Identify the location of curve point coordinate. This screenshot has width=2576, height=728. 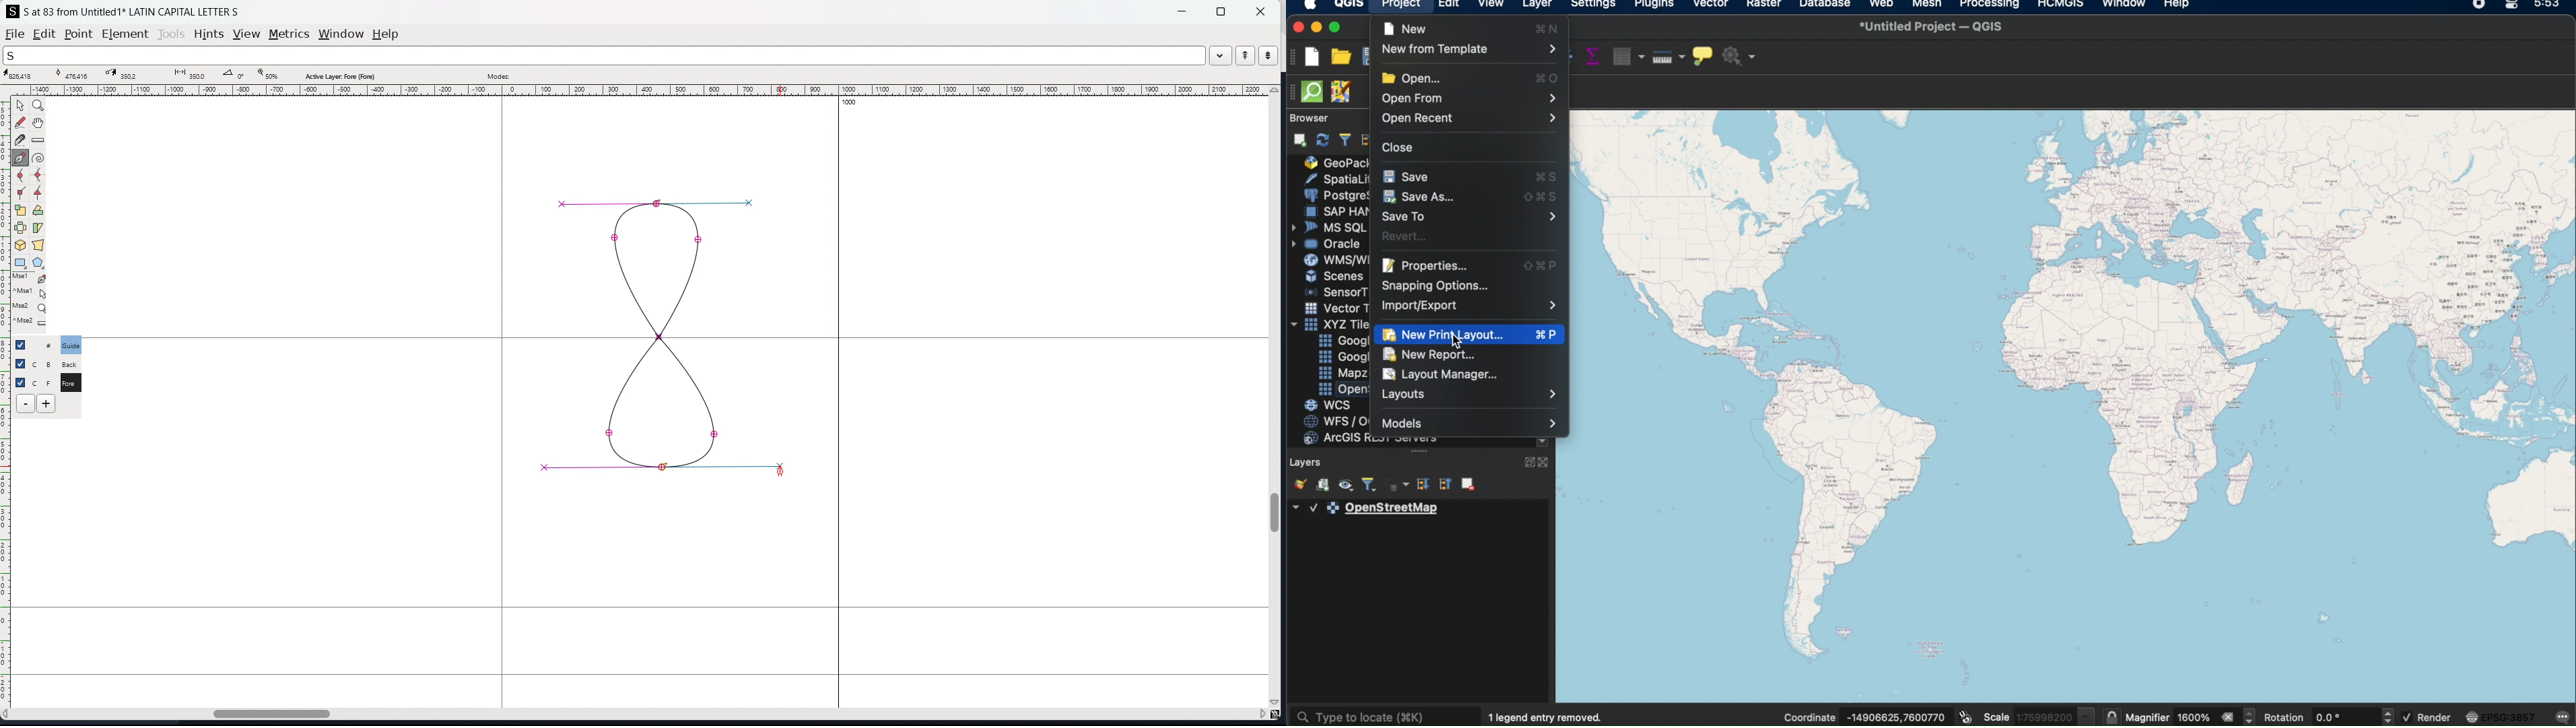
(76, 74).